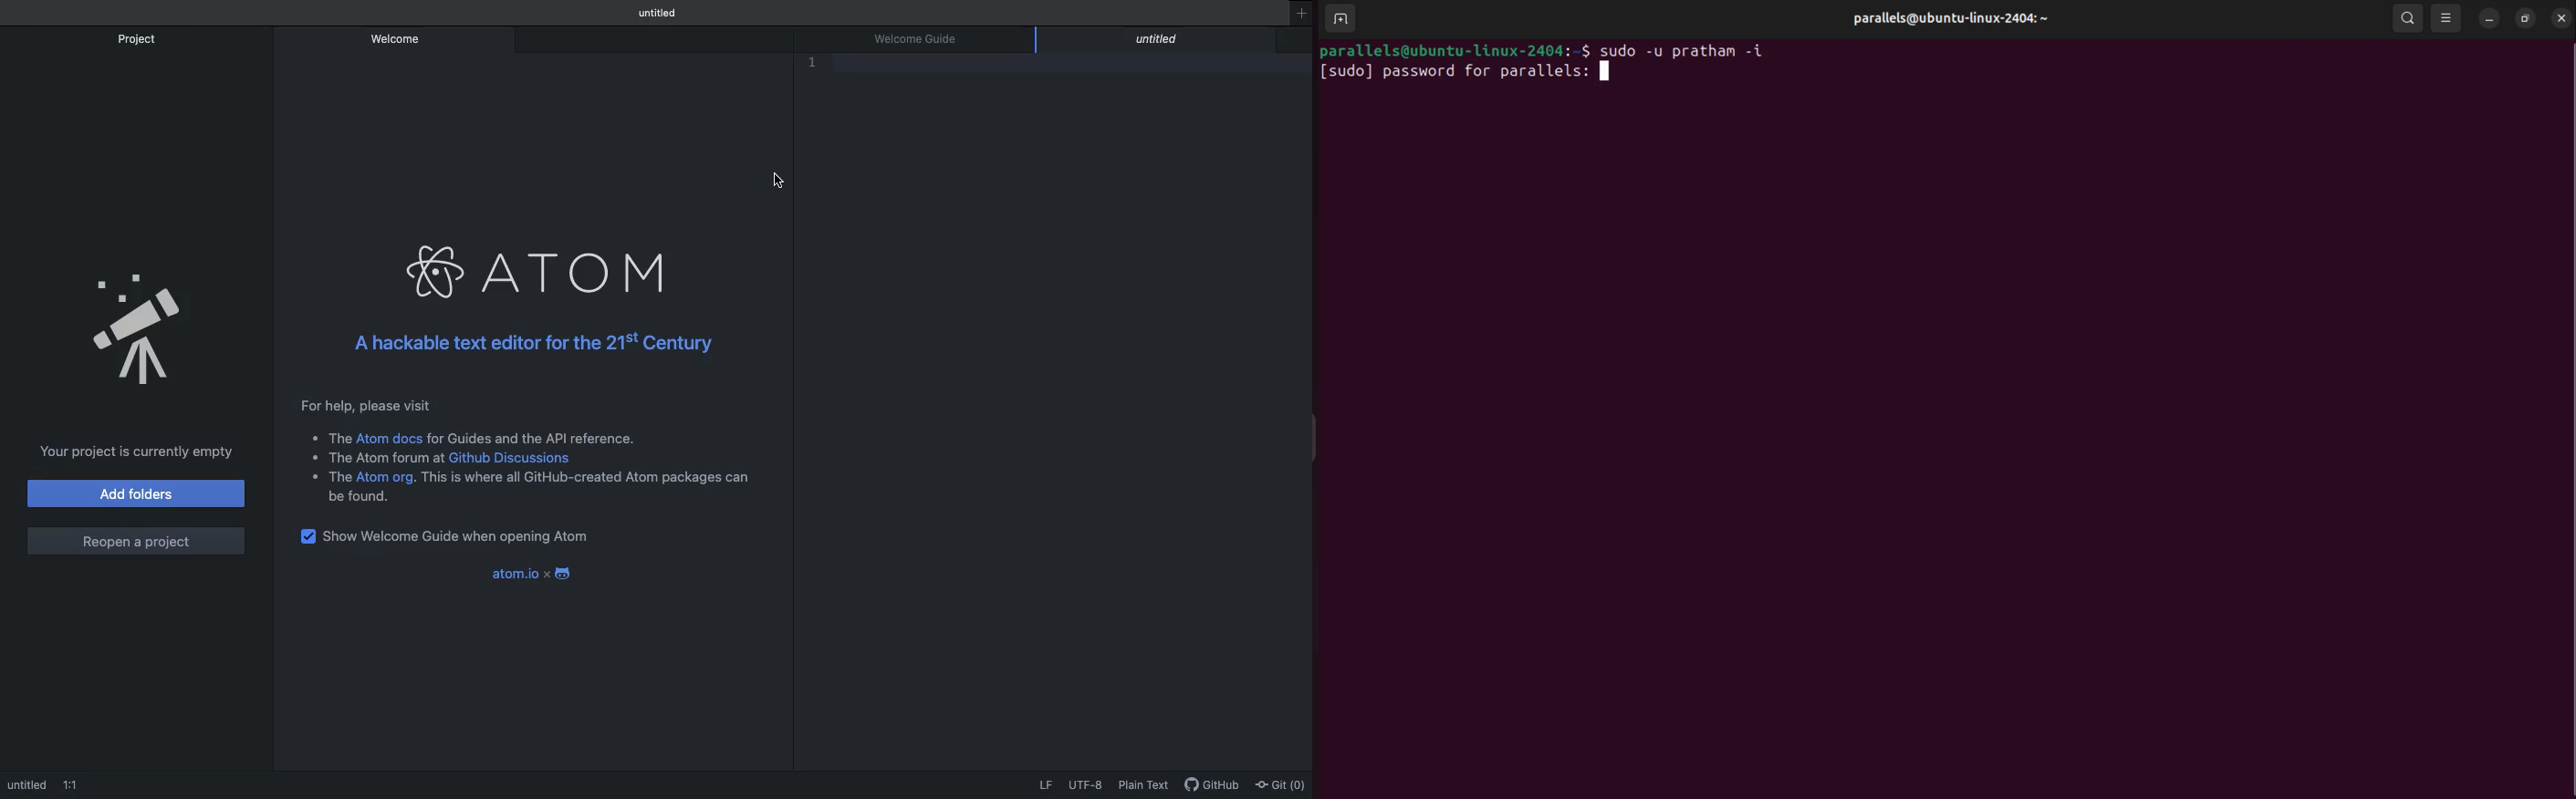  Describe the element at coordinates (922, 38) in the screenshot. I see `Welcome guide` at that location.